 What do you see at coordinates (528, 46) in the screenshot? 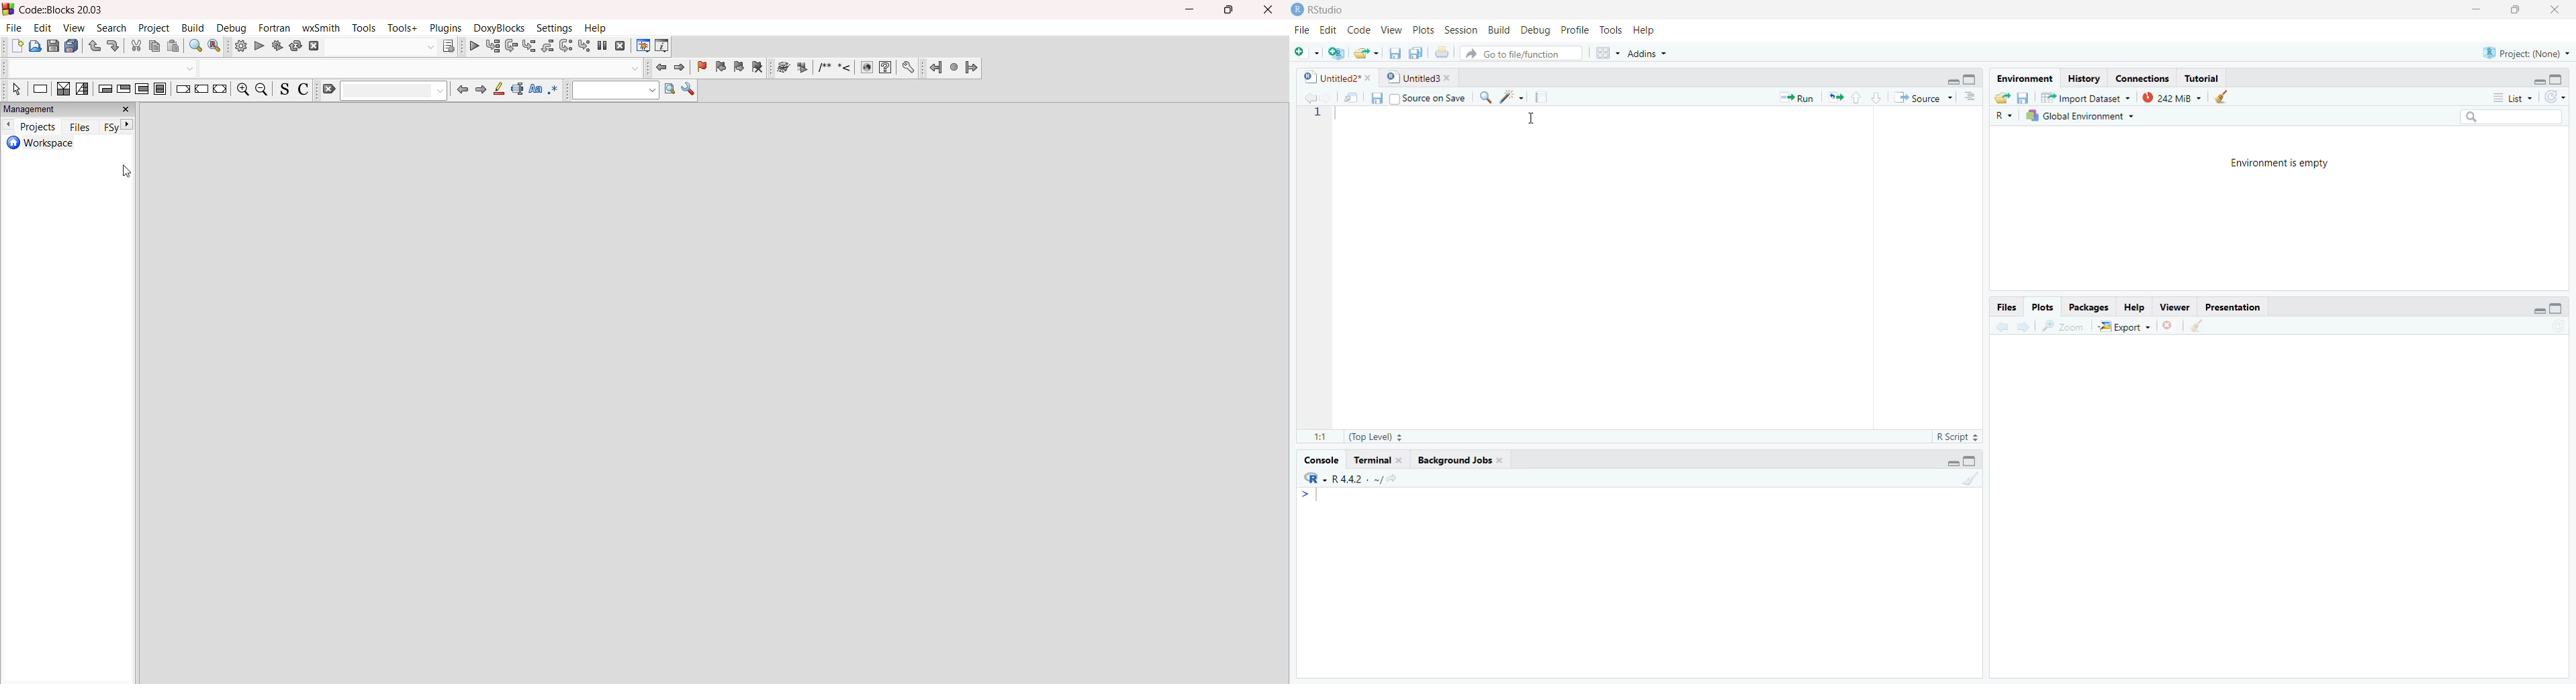
I see `step into` at bounding box center [528, 46].